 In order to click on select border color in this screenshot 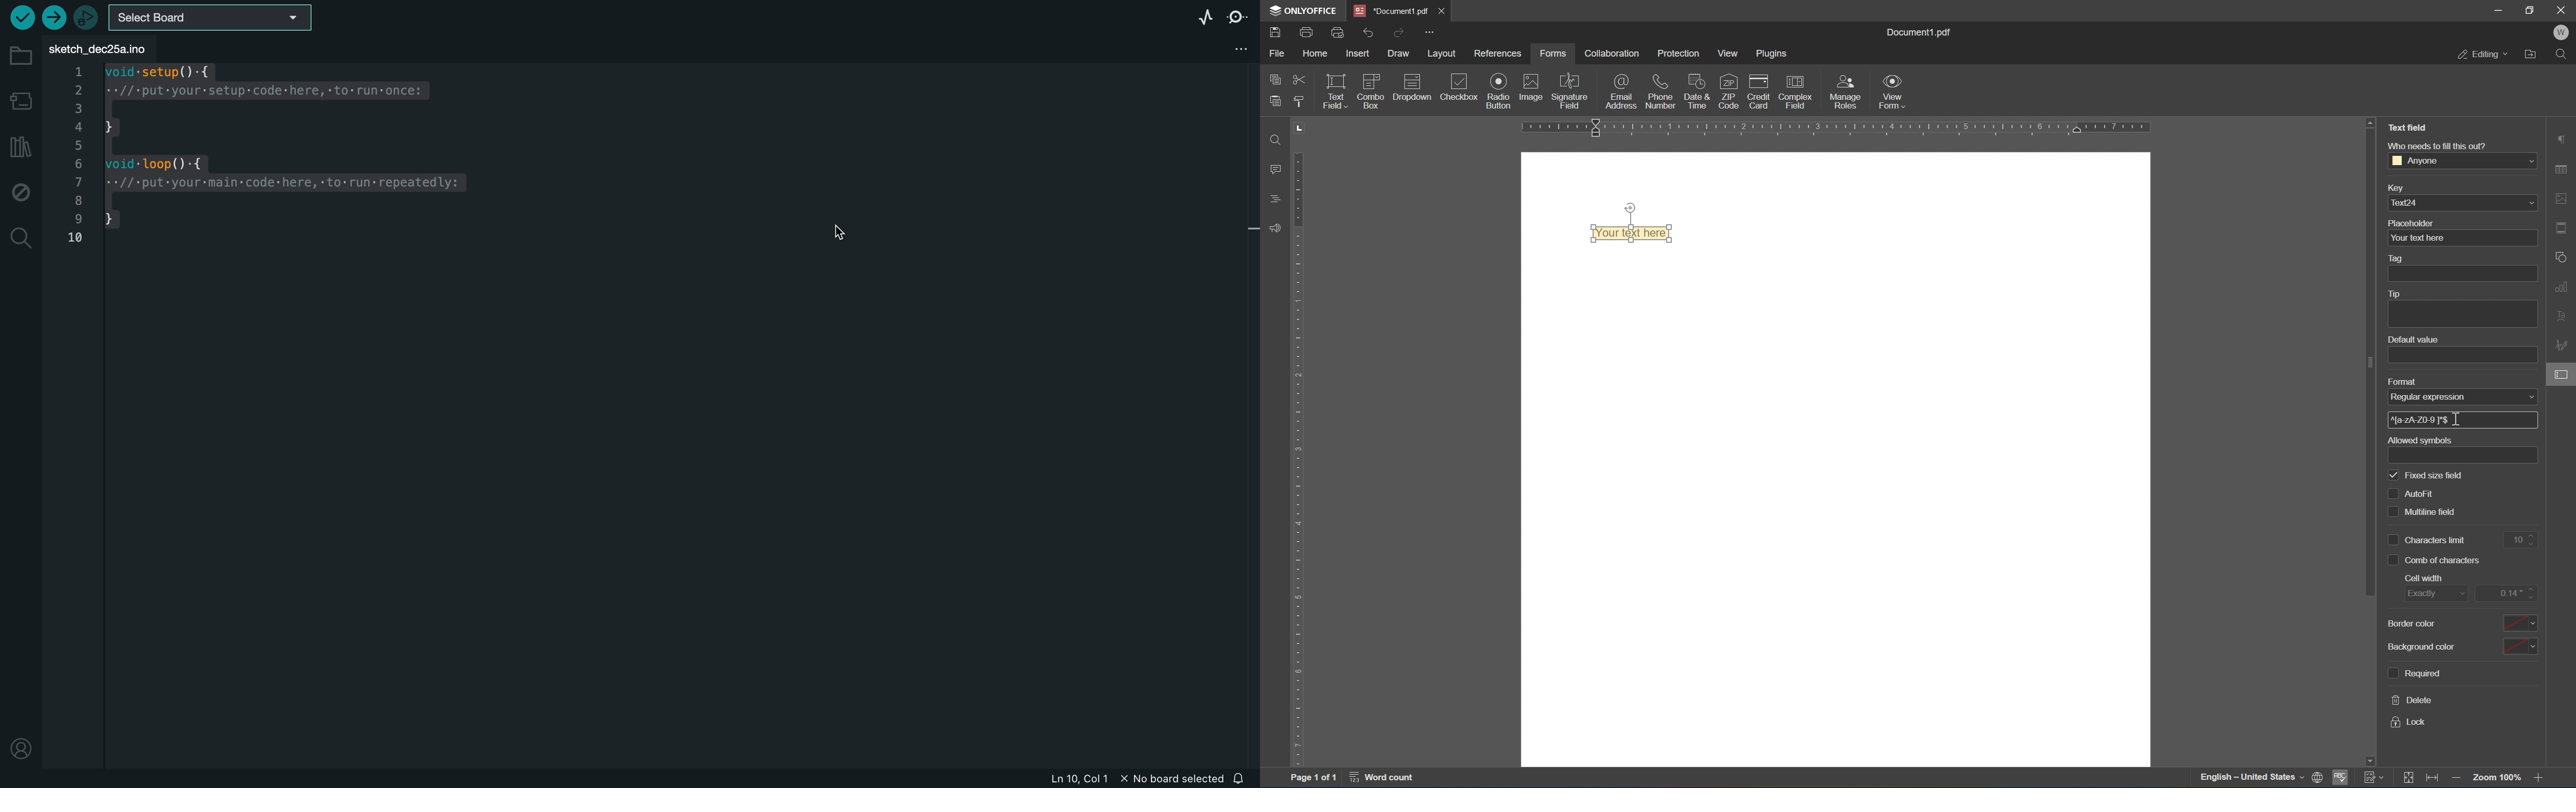, I will do `click(2518, 622)`.